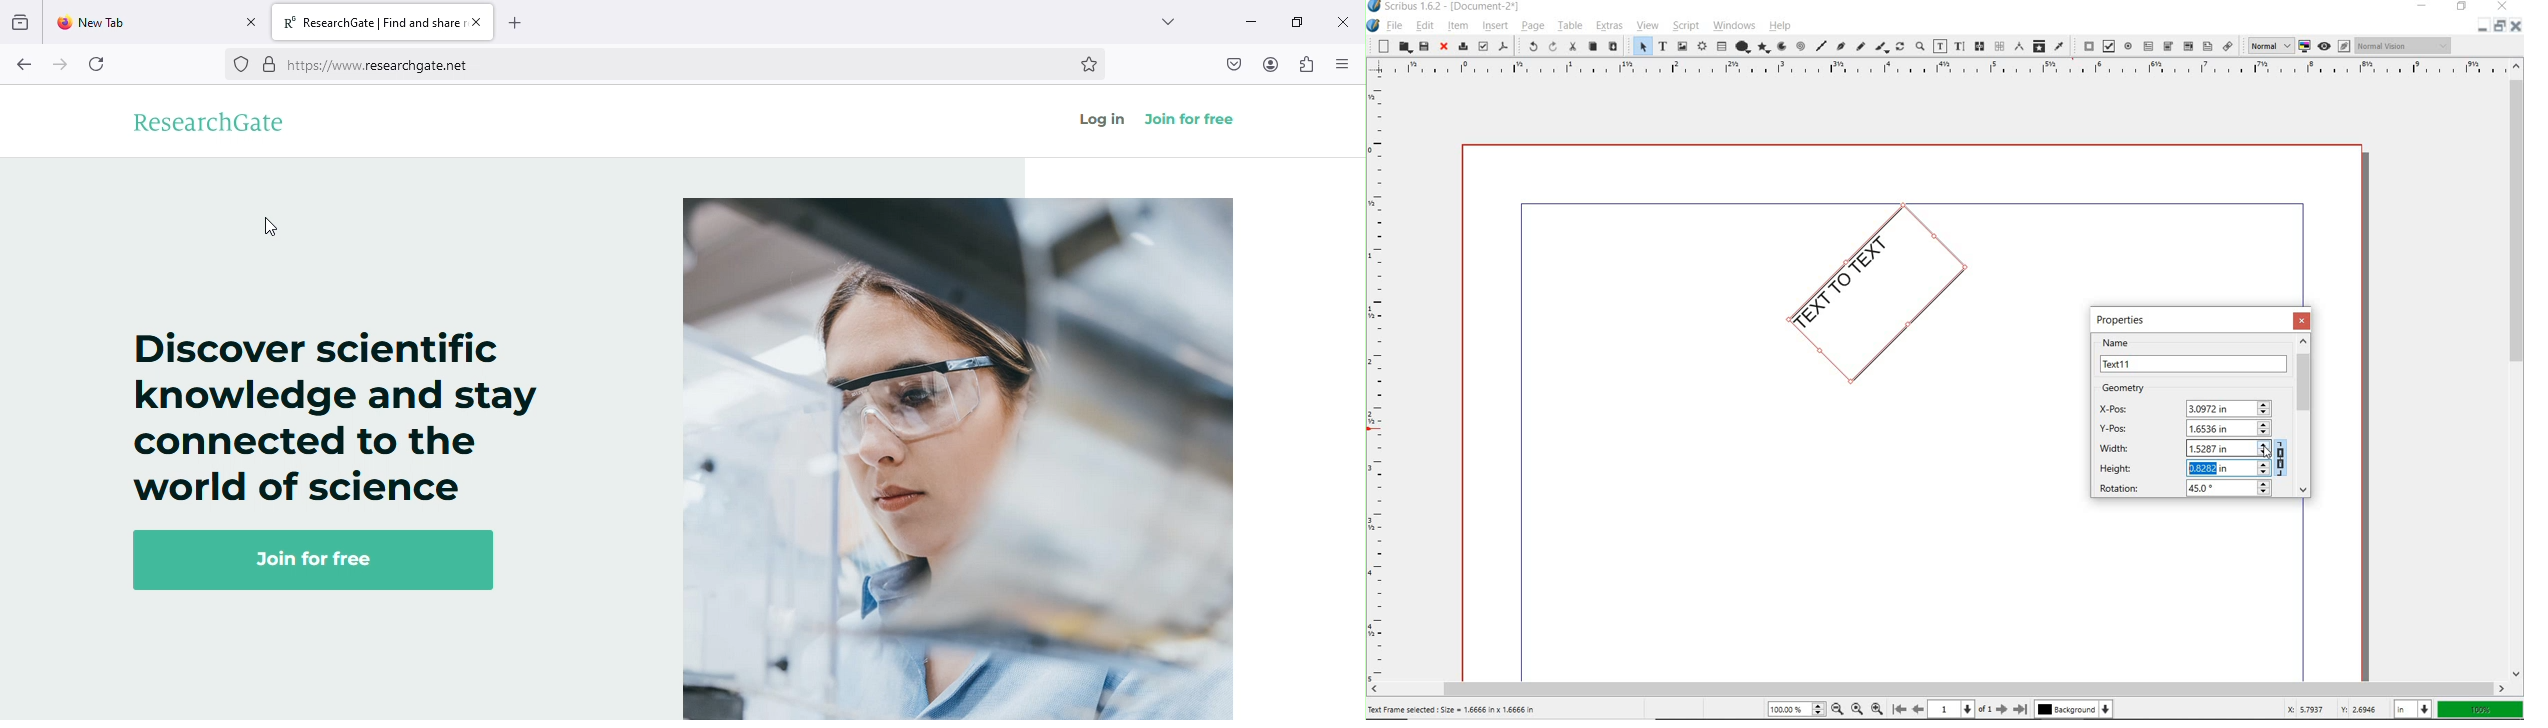 Image resolution: width=2548 pixels, height=728 pixels. Describe the element at coordinates (955, 451) in the screenshot. I see `image on researchgate` at that location.